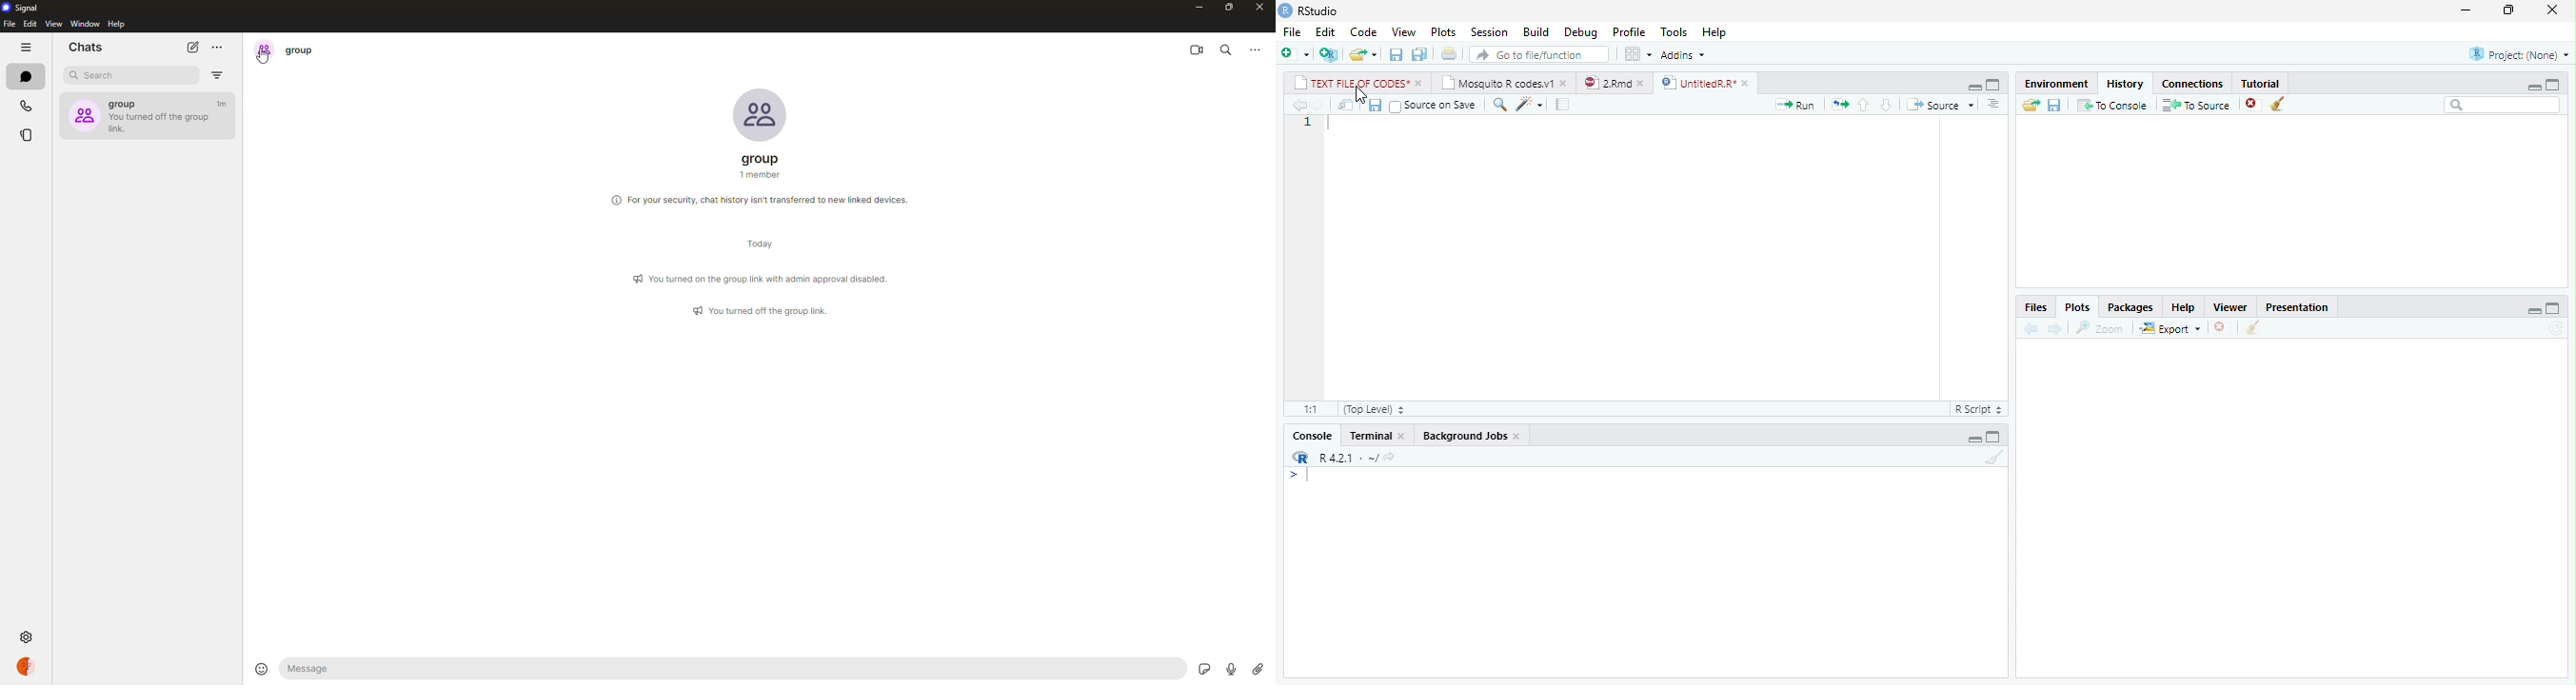 The image size is (2576, 700). Describe the element at coordinates (1974, 440) in the screenshot. I see `minimize` at that location.